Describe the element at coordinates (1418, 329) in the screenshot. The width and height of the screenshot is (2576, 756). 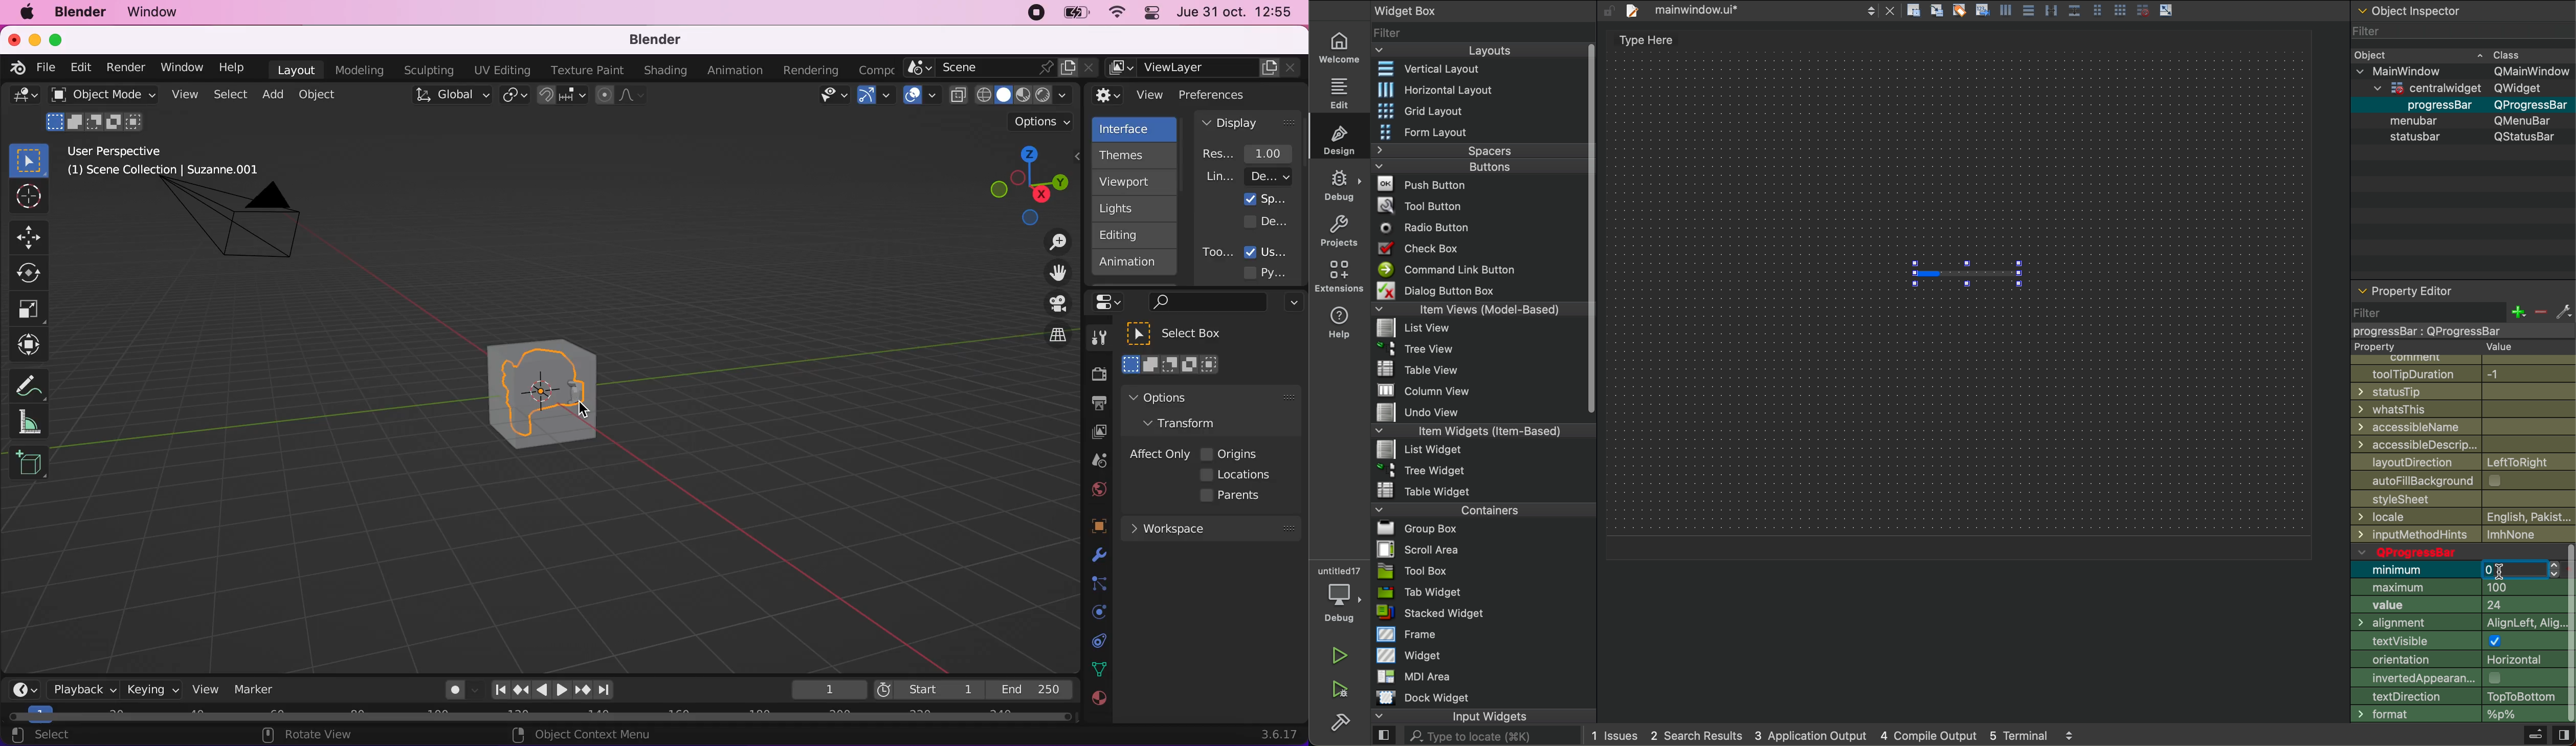
I see `File` at that location.